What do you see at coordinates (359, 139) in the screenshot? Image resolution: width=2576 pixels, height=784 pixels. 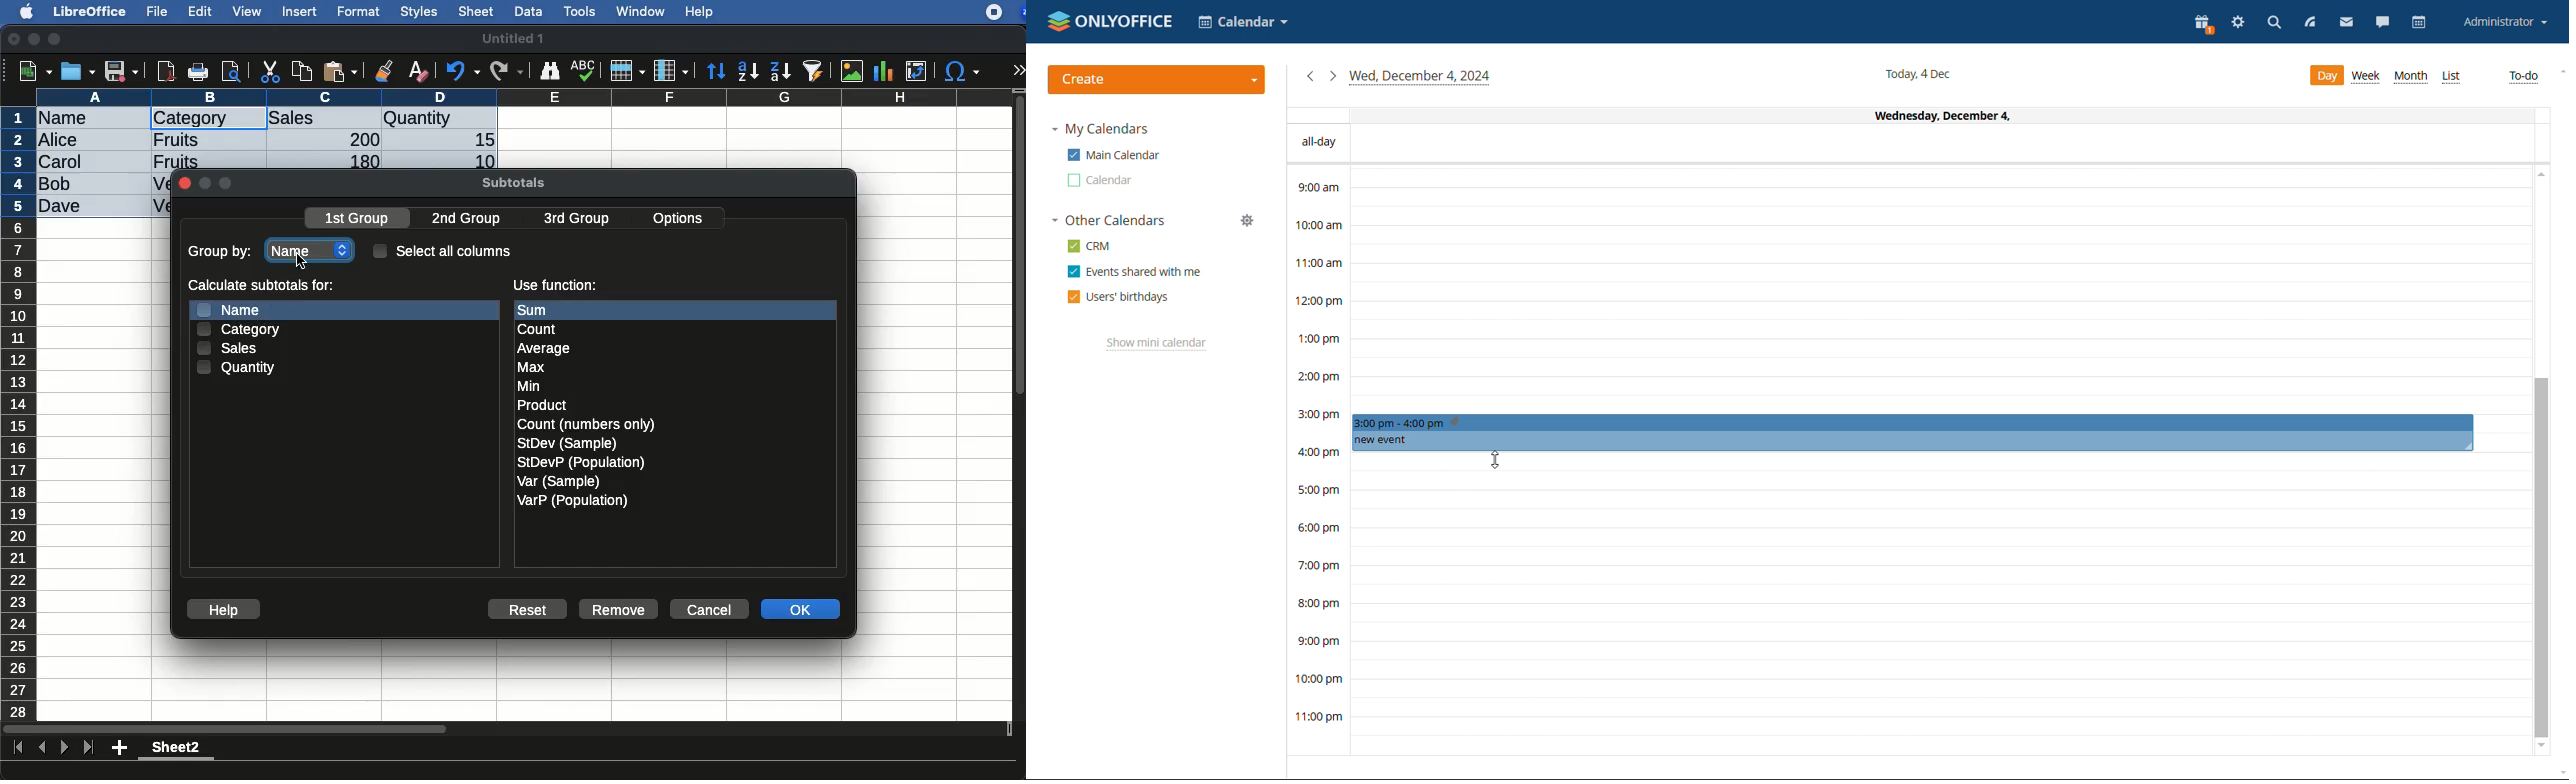 I see `200` at bounding box center [359, 139].